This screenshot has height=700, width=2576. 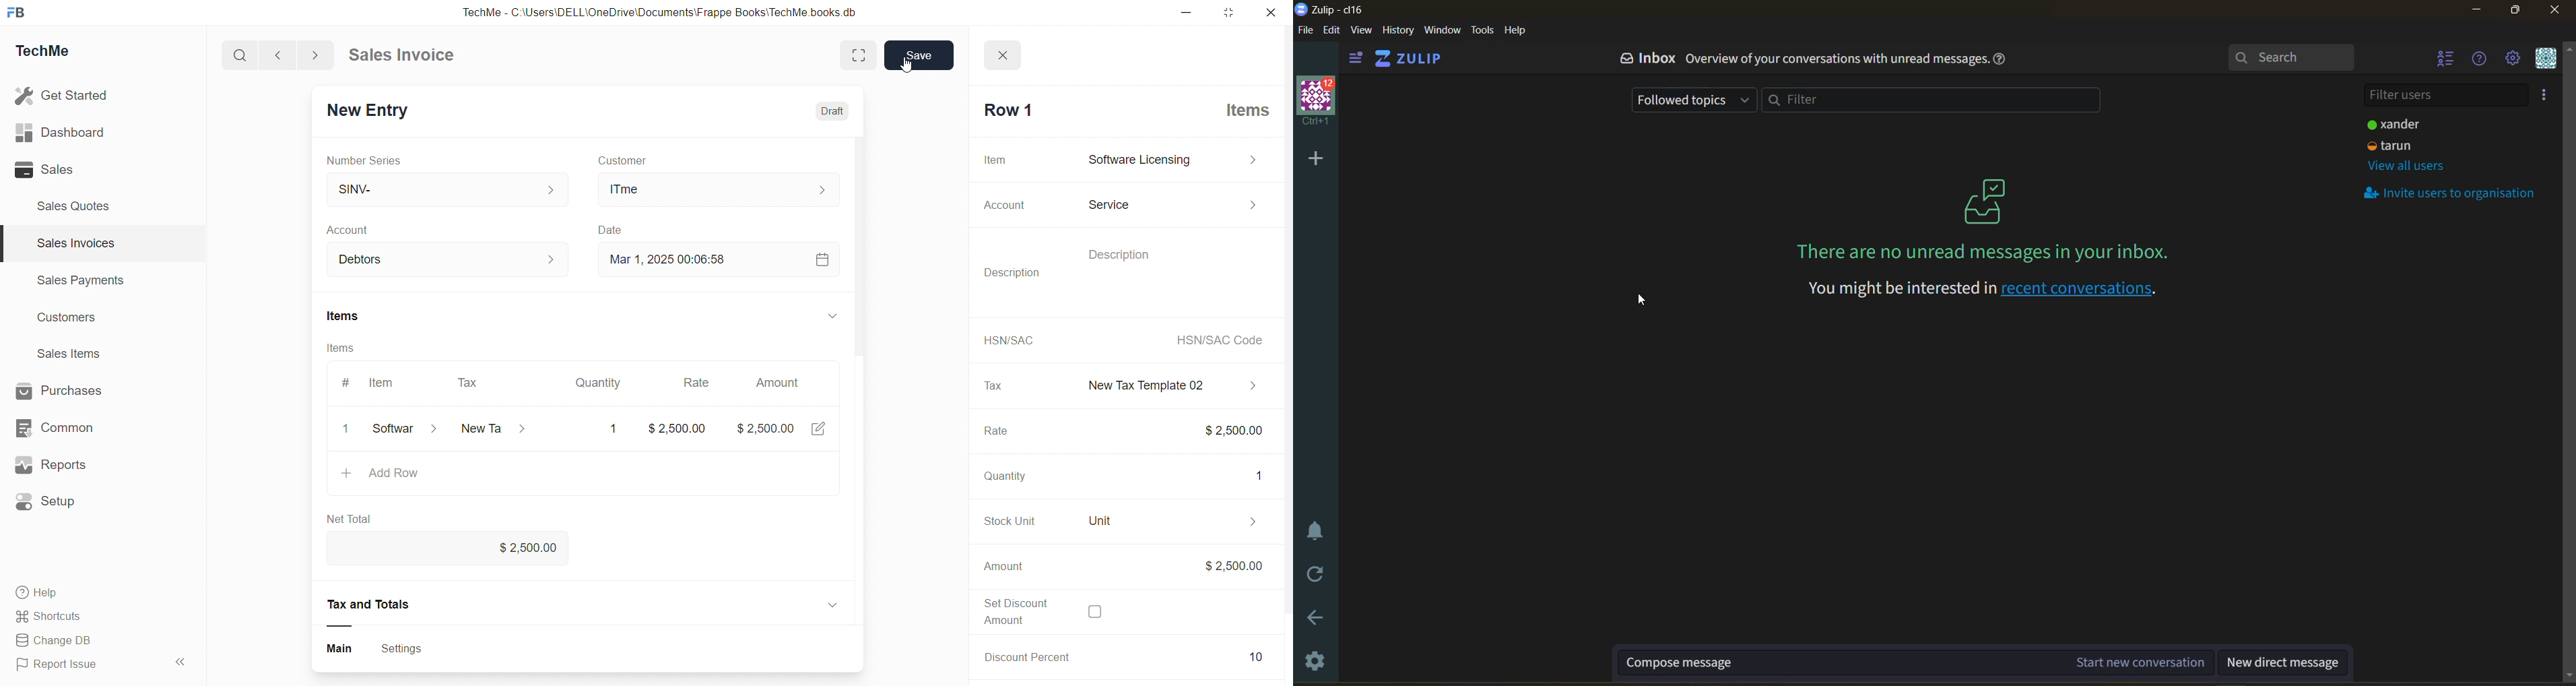 What do you see at coordinates (44, 594) in the screenshot?
I see ` Help` at bounding box center [44, 594].